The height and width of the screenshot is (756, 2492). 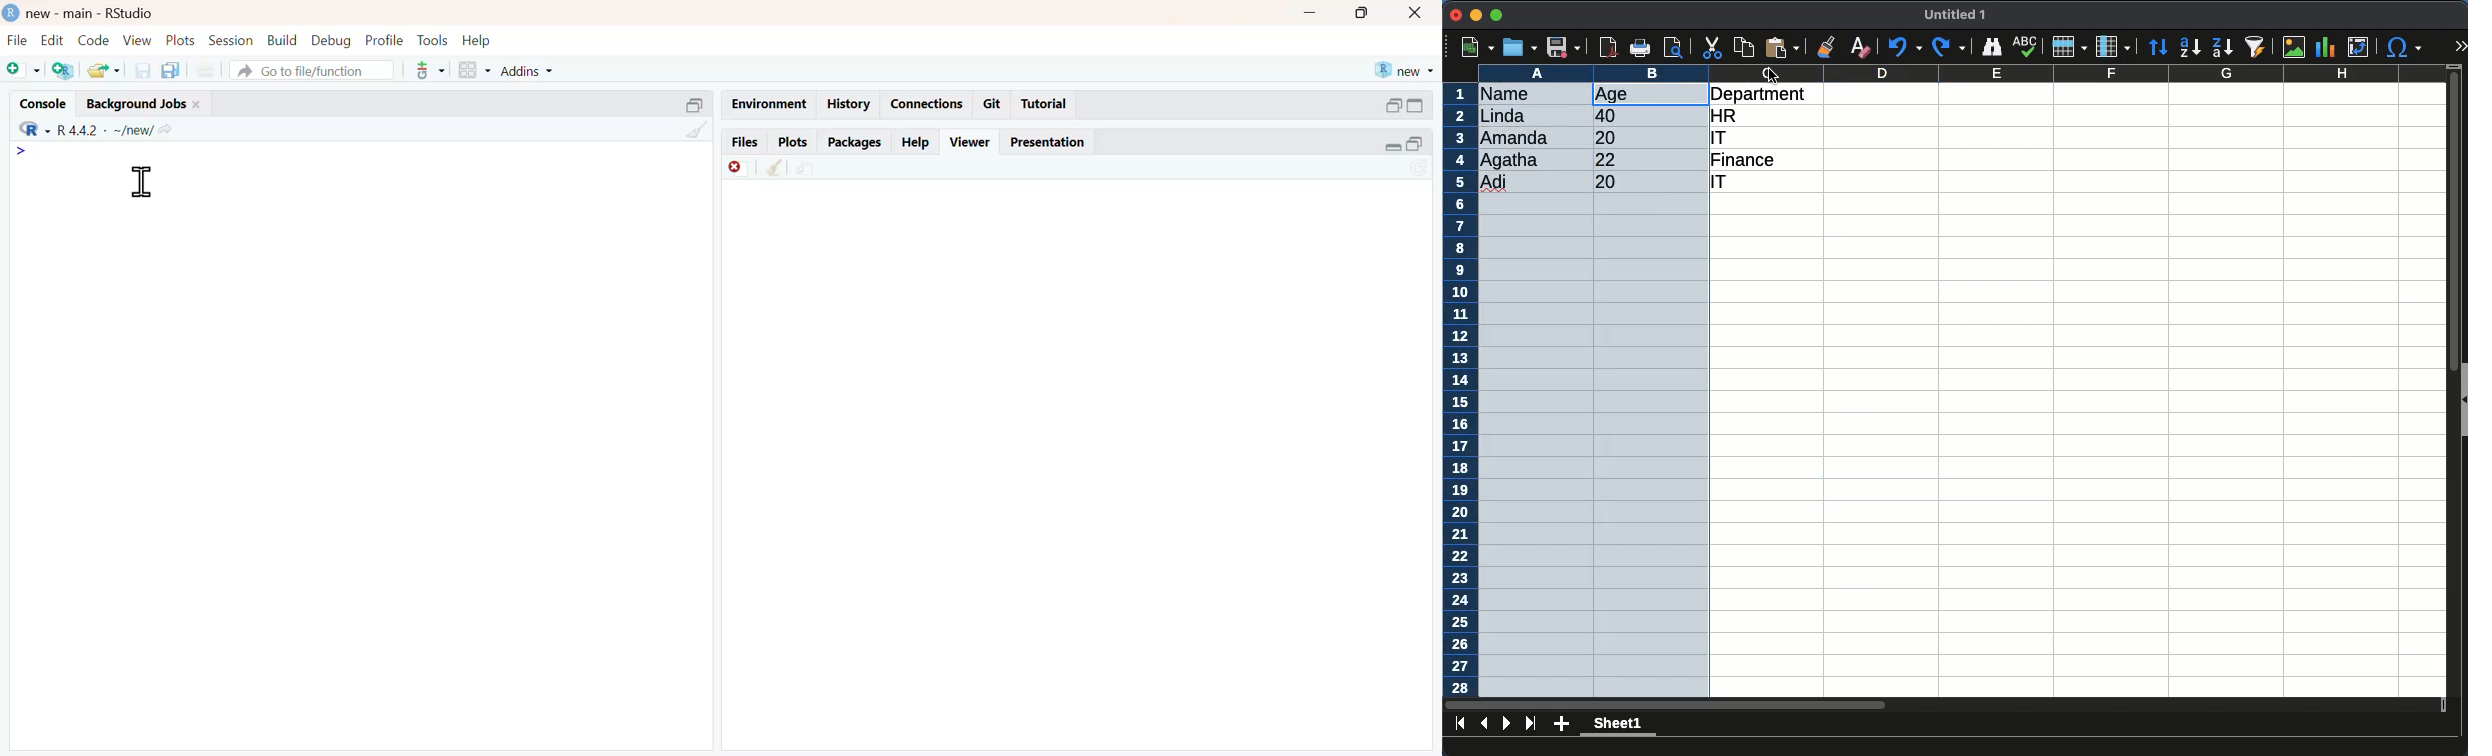 I want to click on prompt cursor, so click(x=17, y=153).